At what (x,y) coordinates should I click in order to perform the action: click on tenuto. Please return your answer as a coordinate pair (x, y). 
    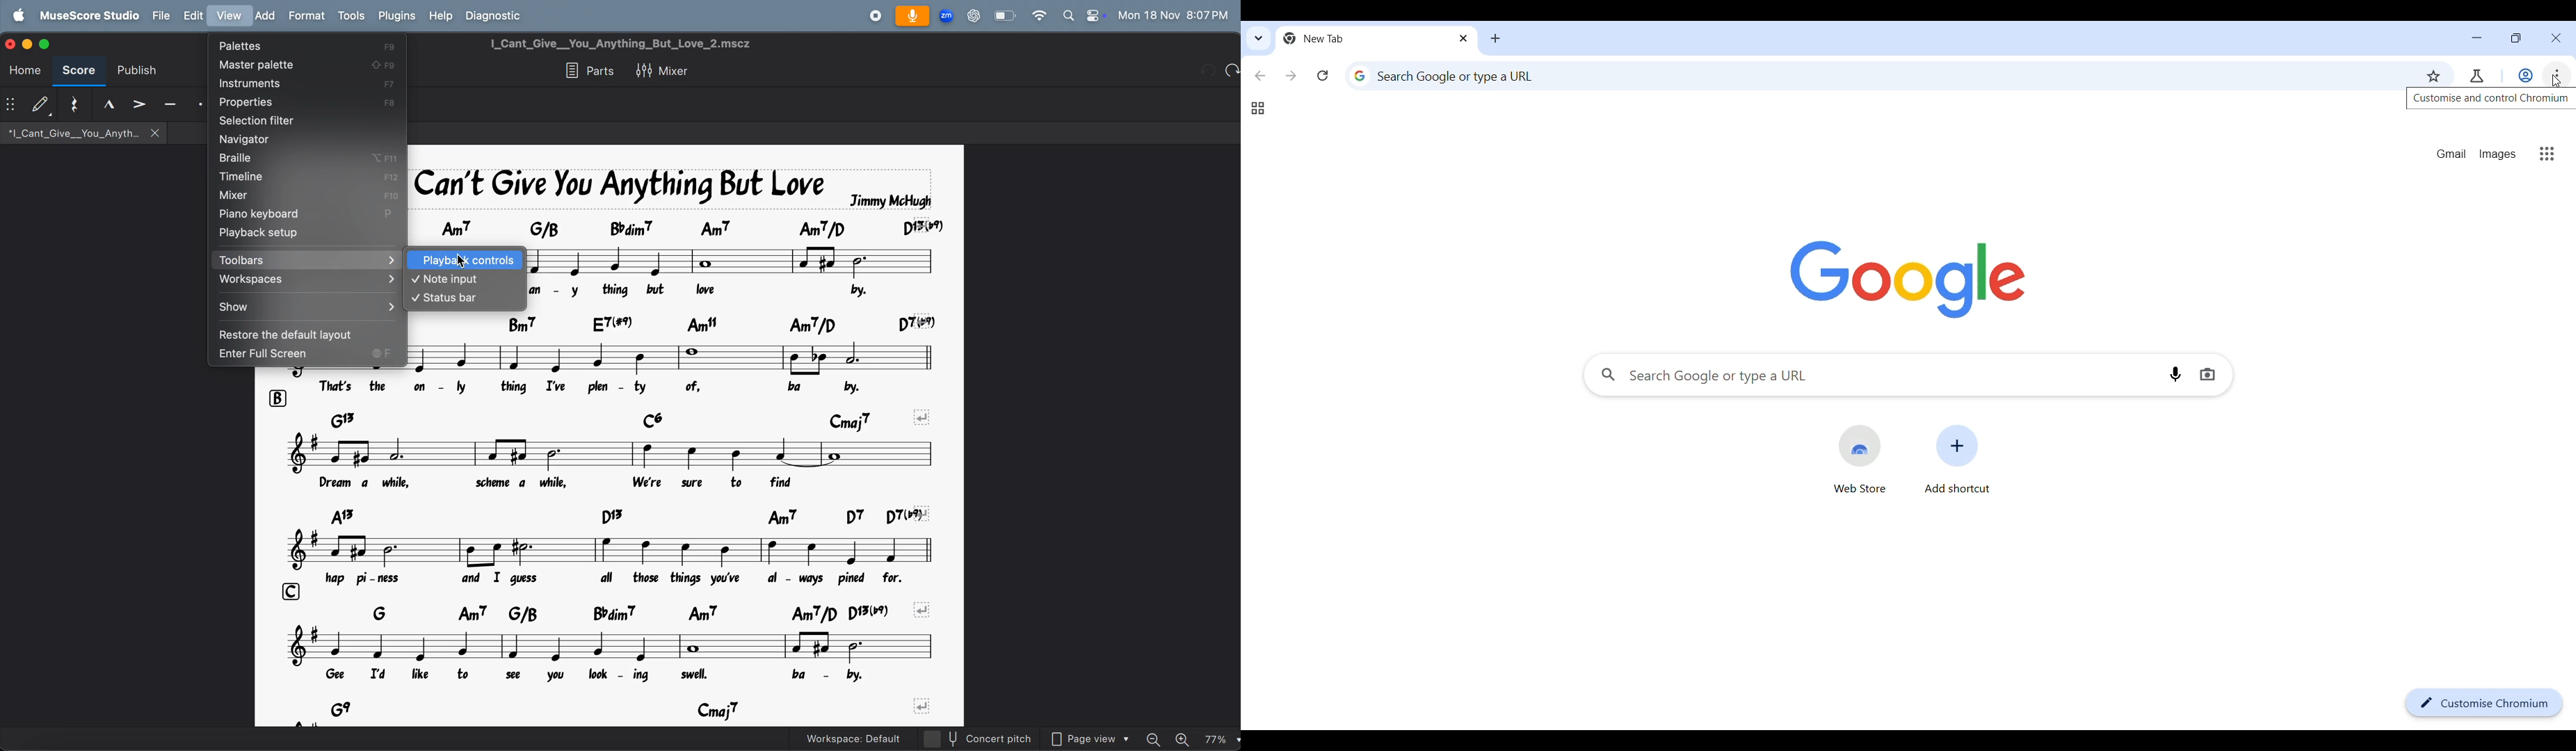
    Looking at the image, I should click on (170, 102).